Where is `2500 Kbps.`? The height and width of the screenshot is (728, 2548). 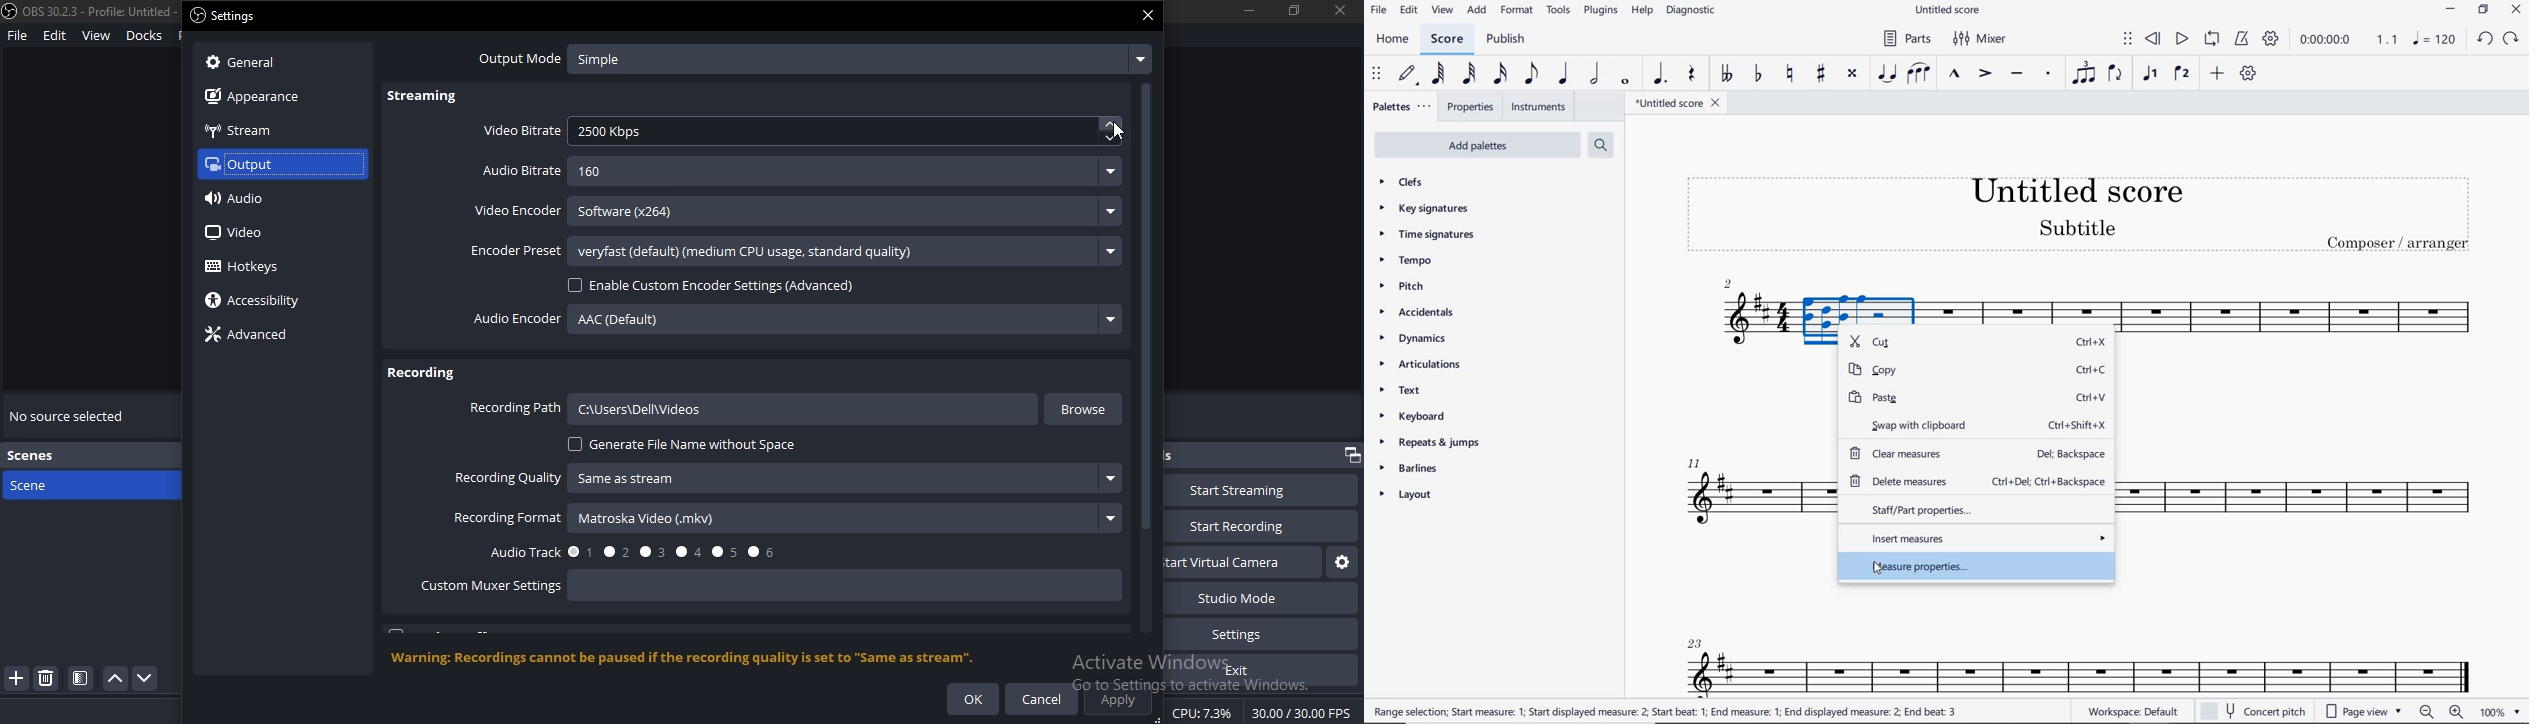
2500 Kbps. is located at coordinates (835, 130).